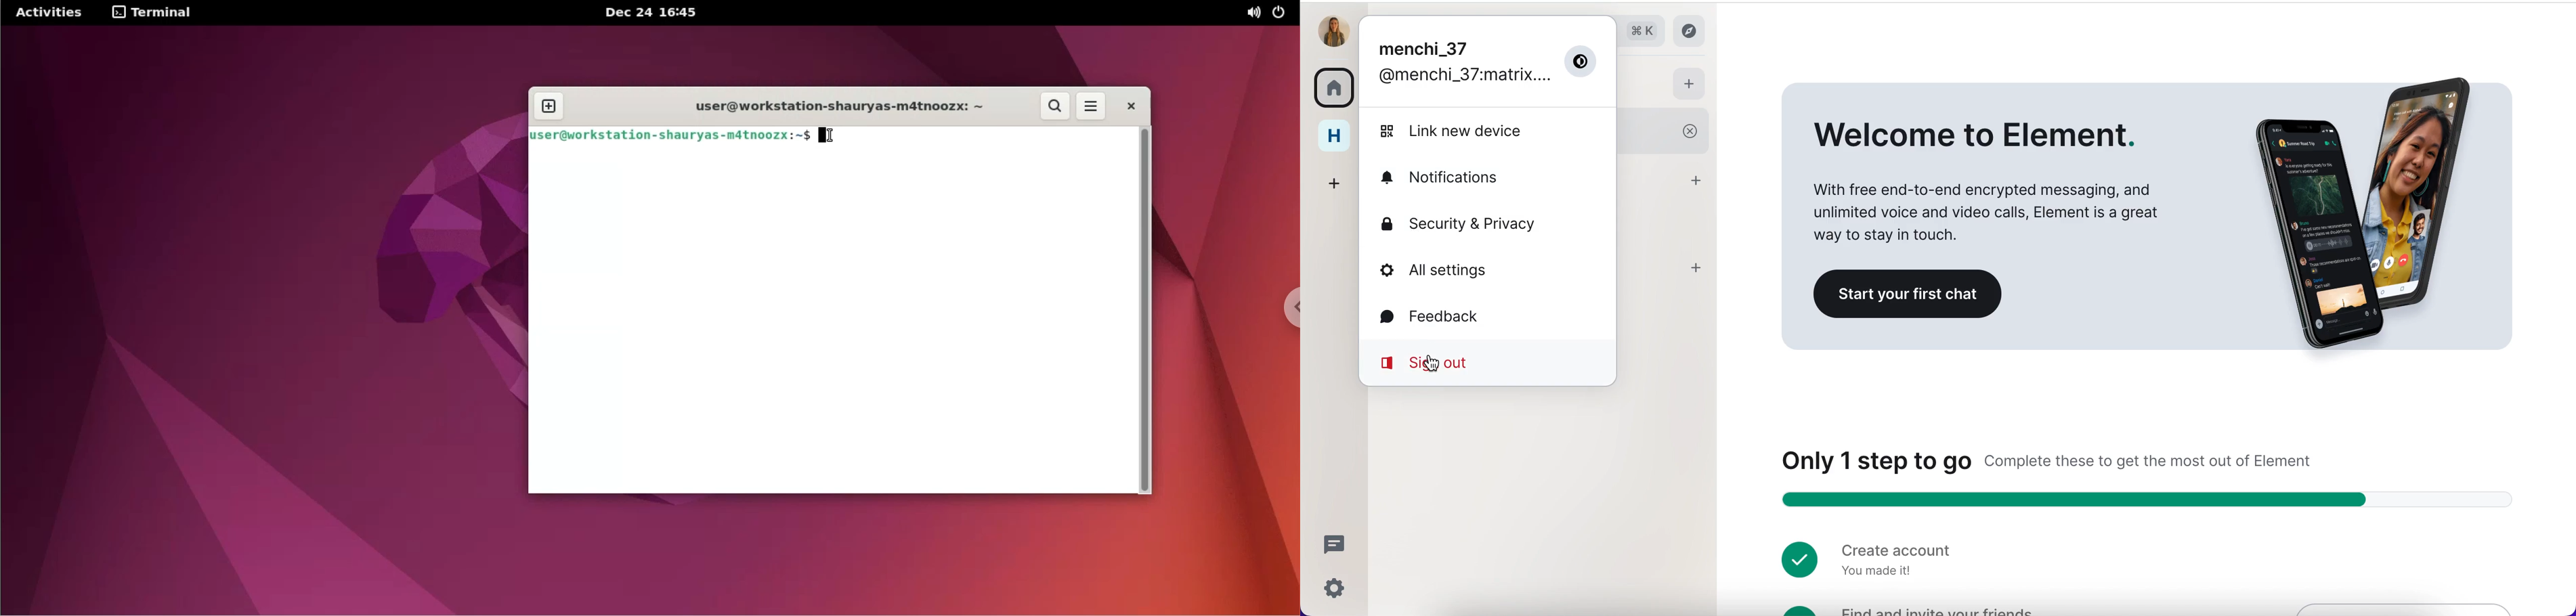 The height and width of the screenshot is (616, 2576). Describe the element at coordinates (1910, 609) in the screenshot. I see `find and invite your friends` at that location.